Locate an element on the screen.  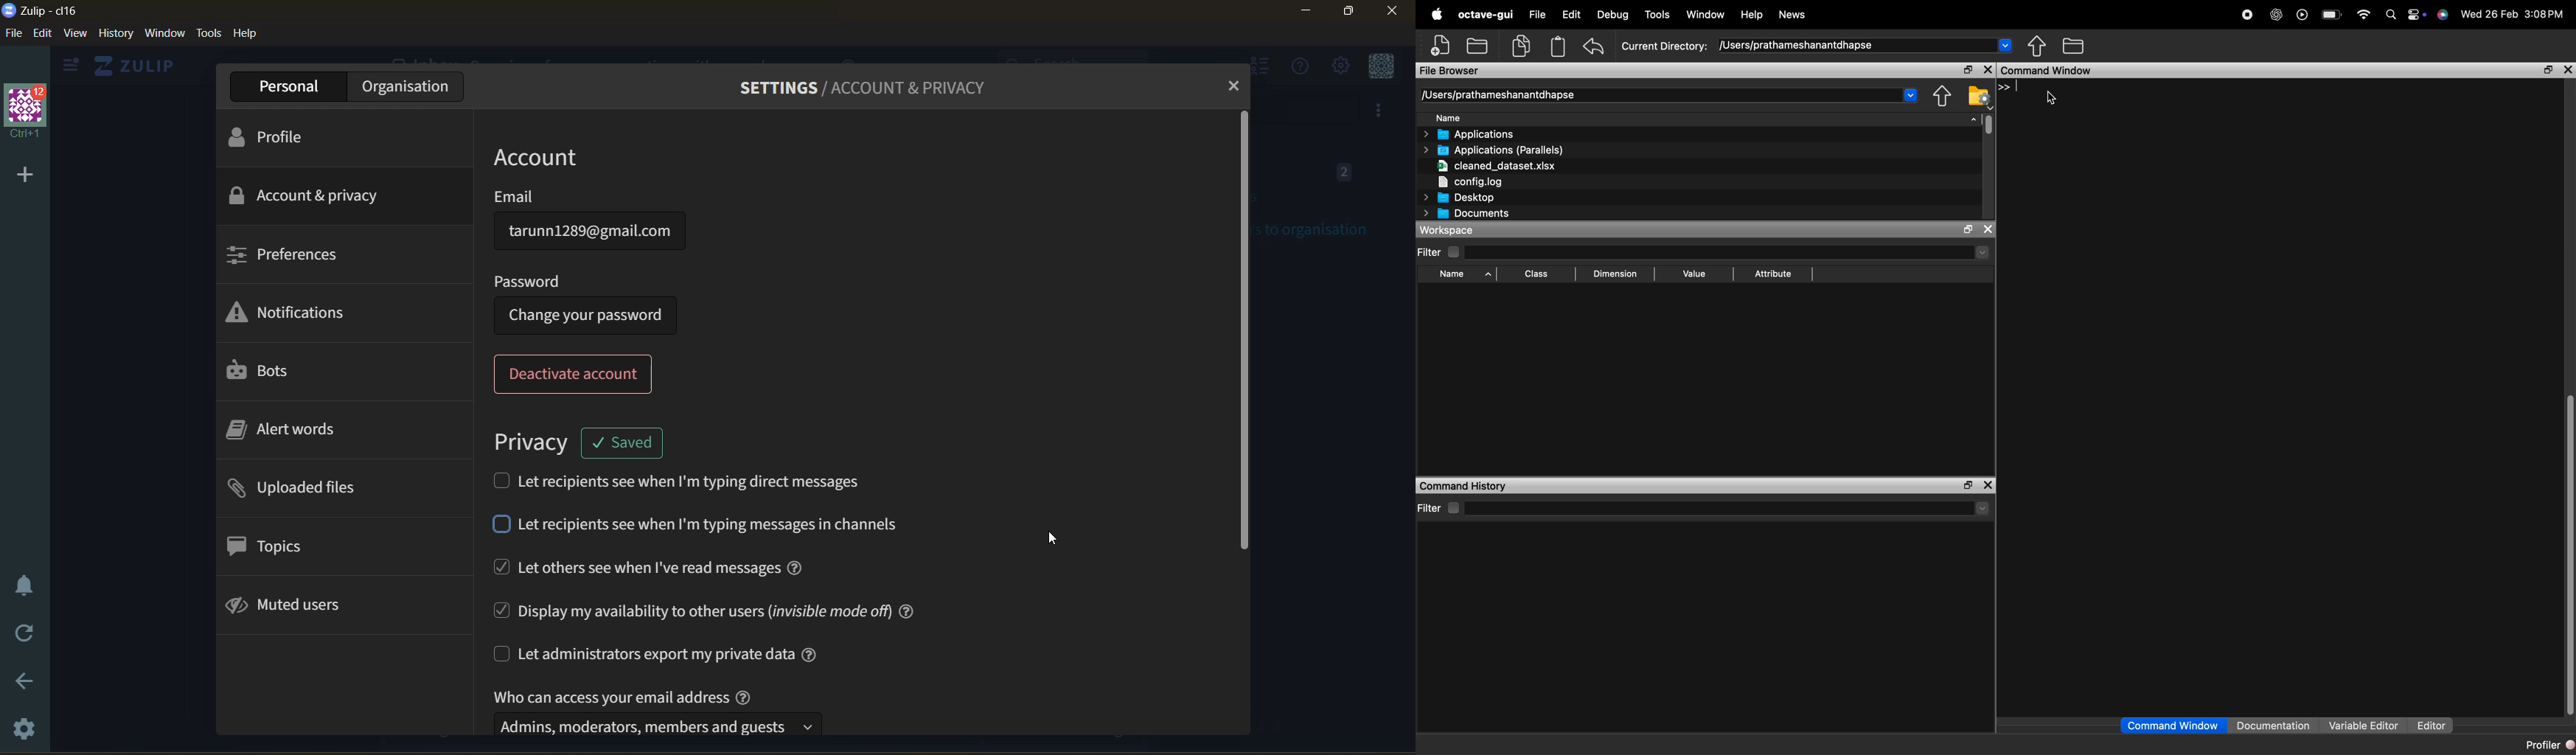
Class is located at coordinates (1538, 276).